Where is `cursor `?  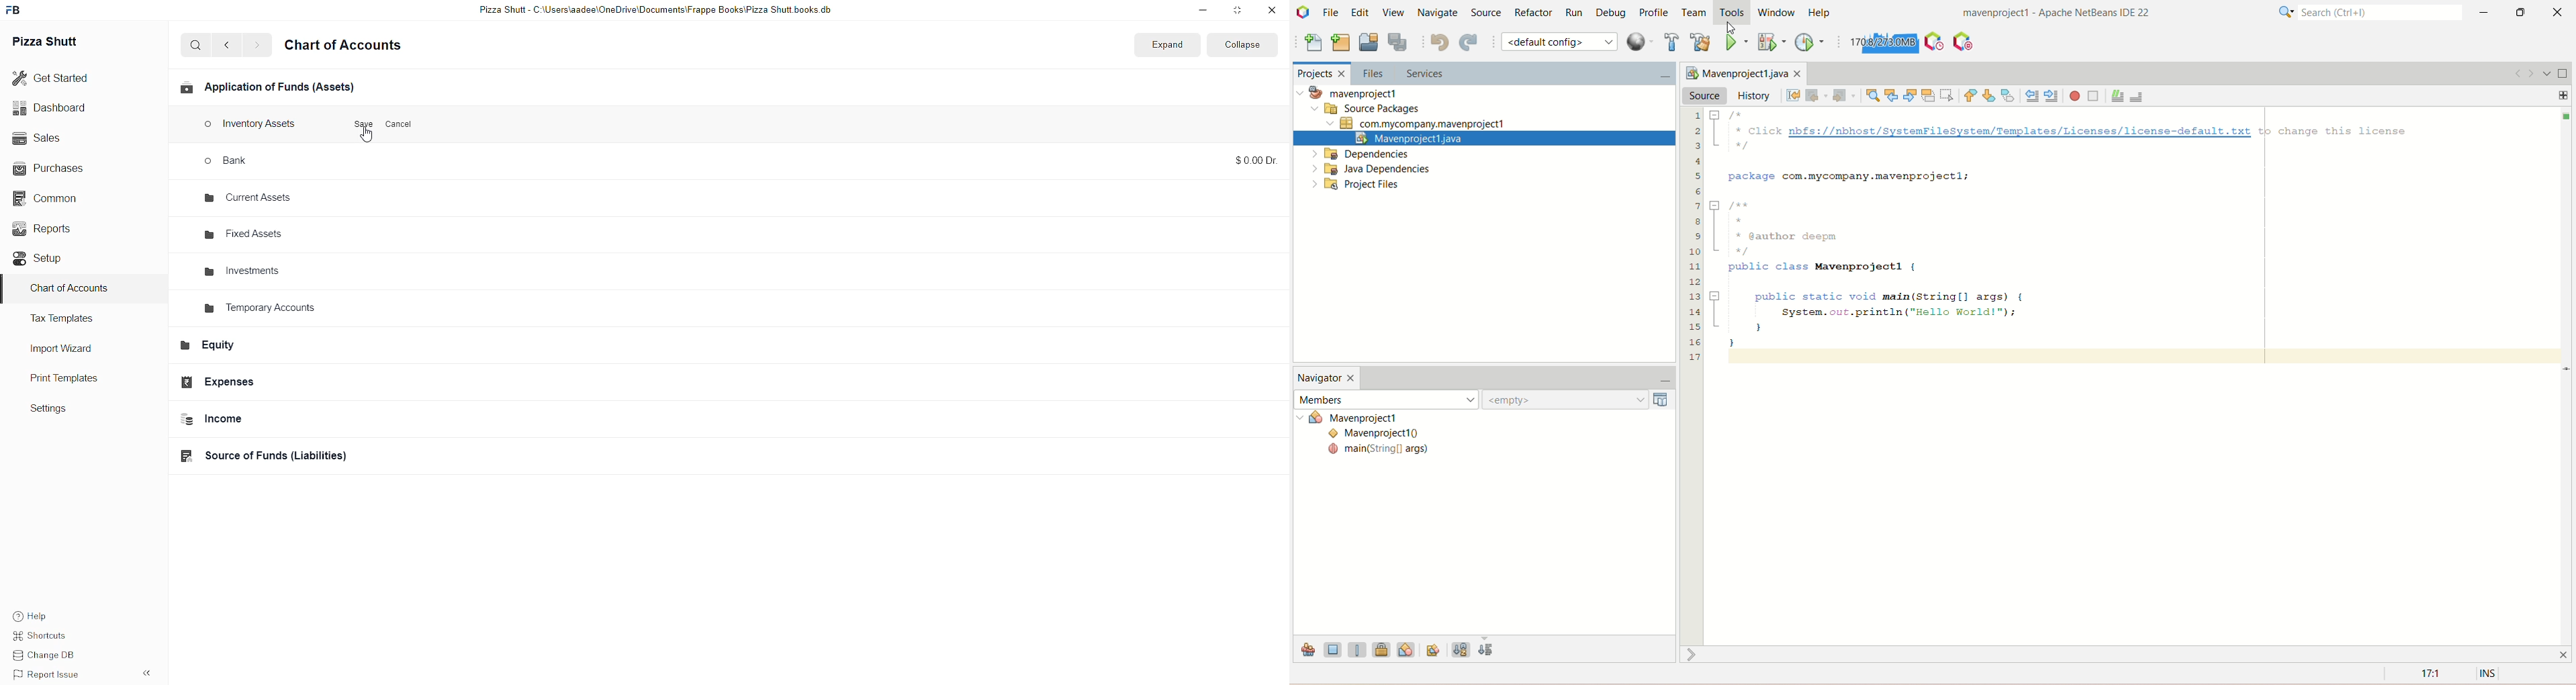
cursor  is located at coordinates (365, 136).